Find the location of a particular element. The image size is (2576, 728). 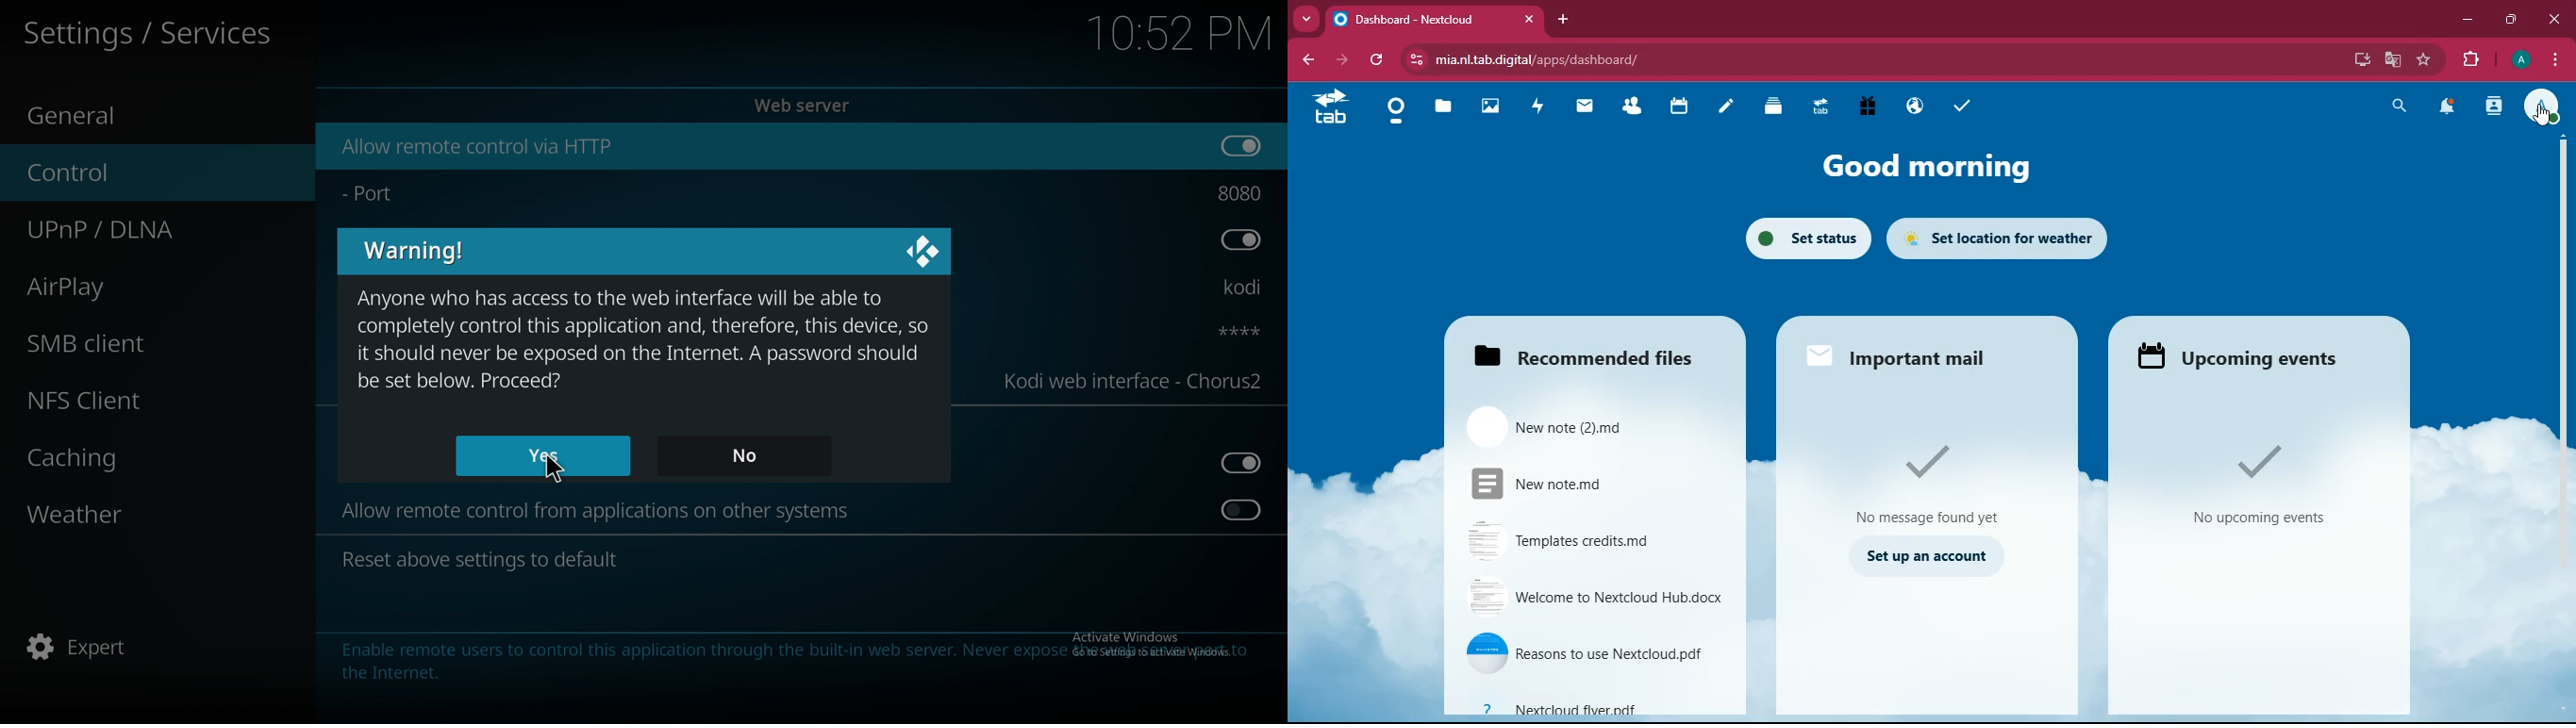

info is located at coordinates (793, 660).